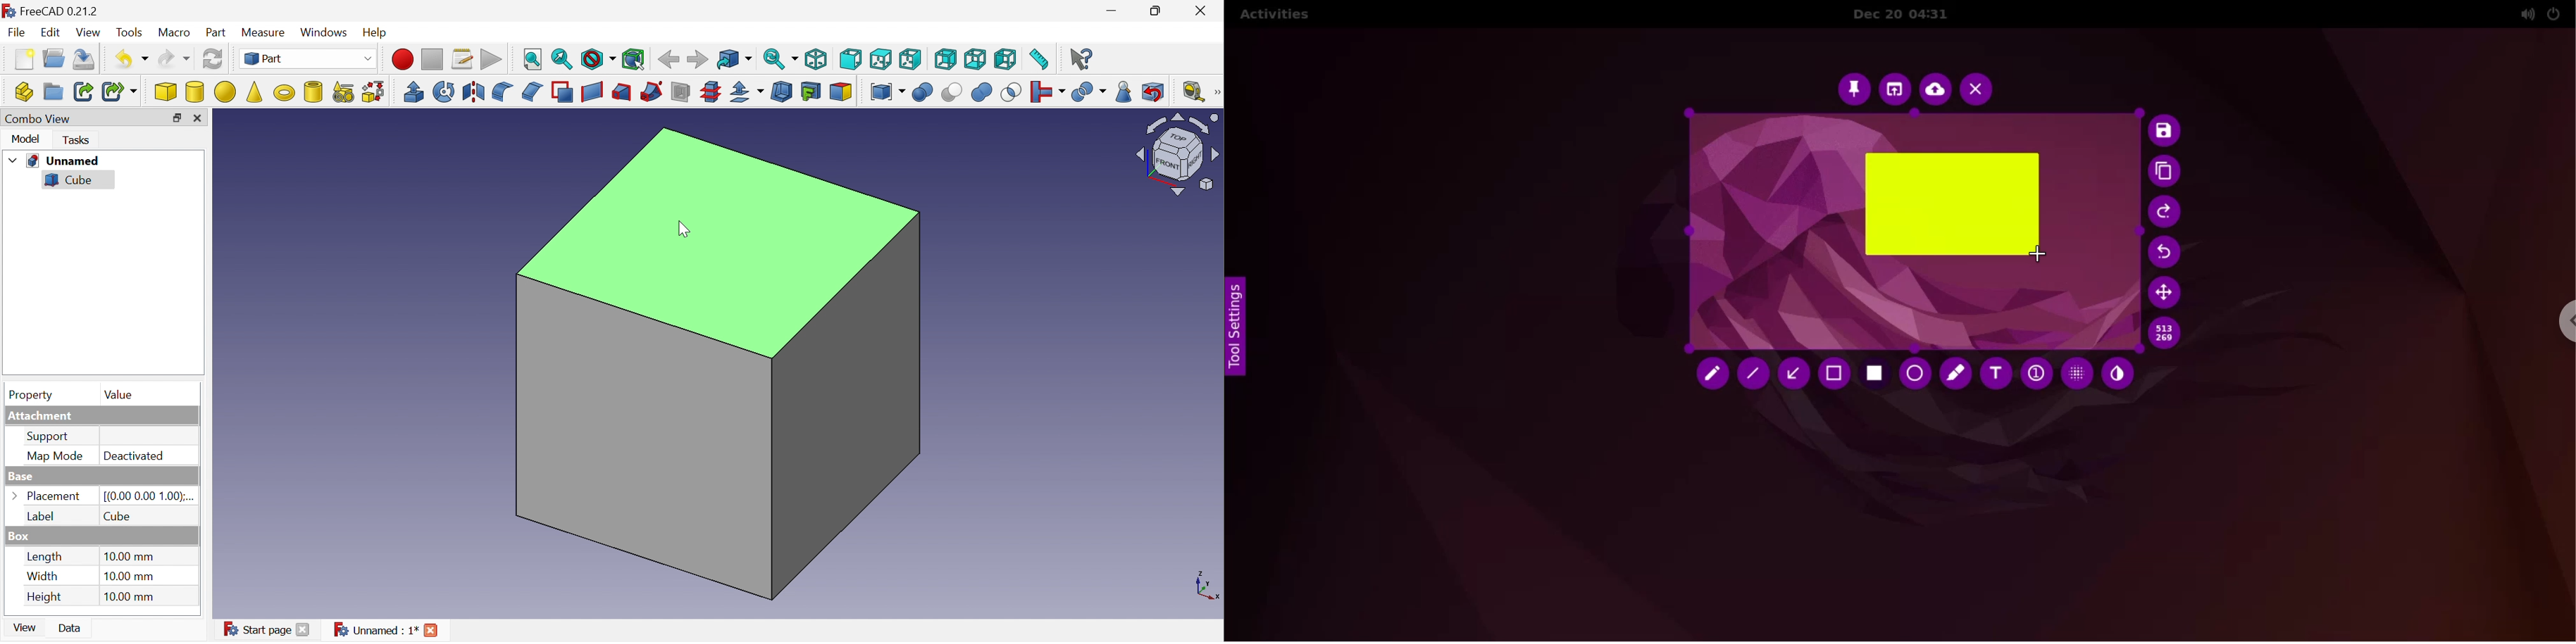 Image resolution: width=2576 pixels, height=644 pixels. What do you see at coordinates (302, 631) in the screenshot?
I see `Close` at bounding box center [302, 631].